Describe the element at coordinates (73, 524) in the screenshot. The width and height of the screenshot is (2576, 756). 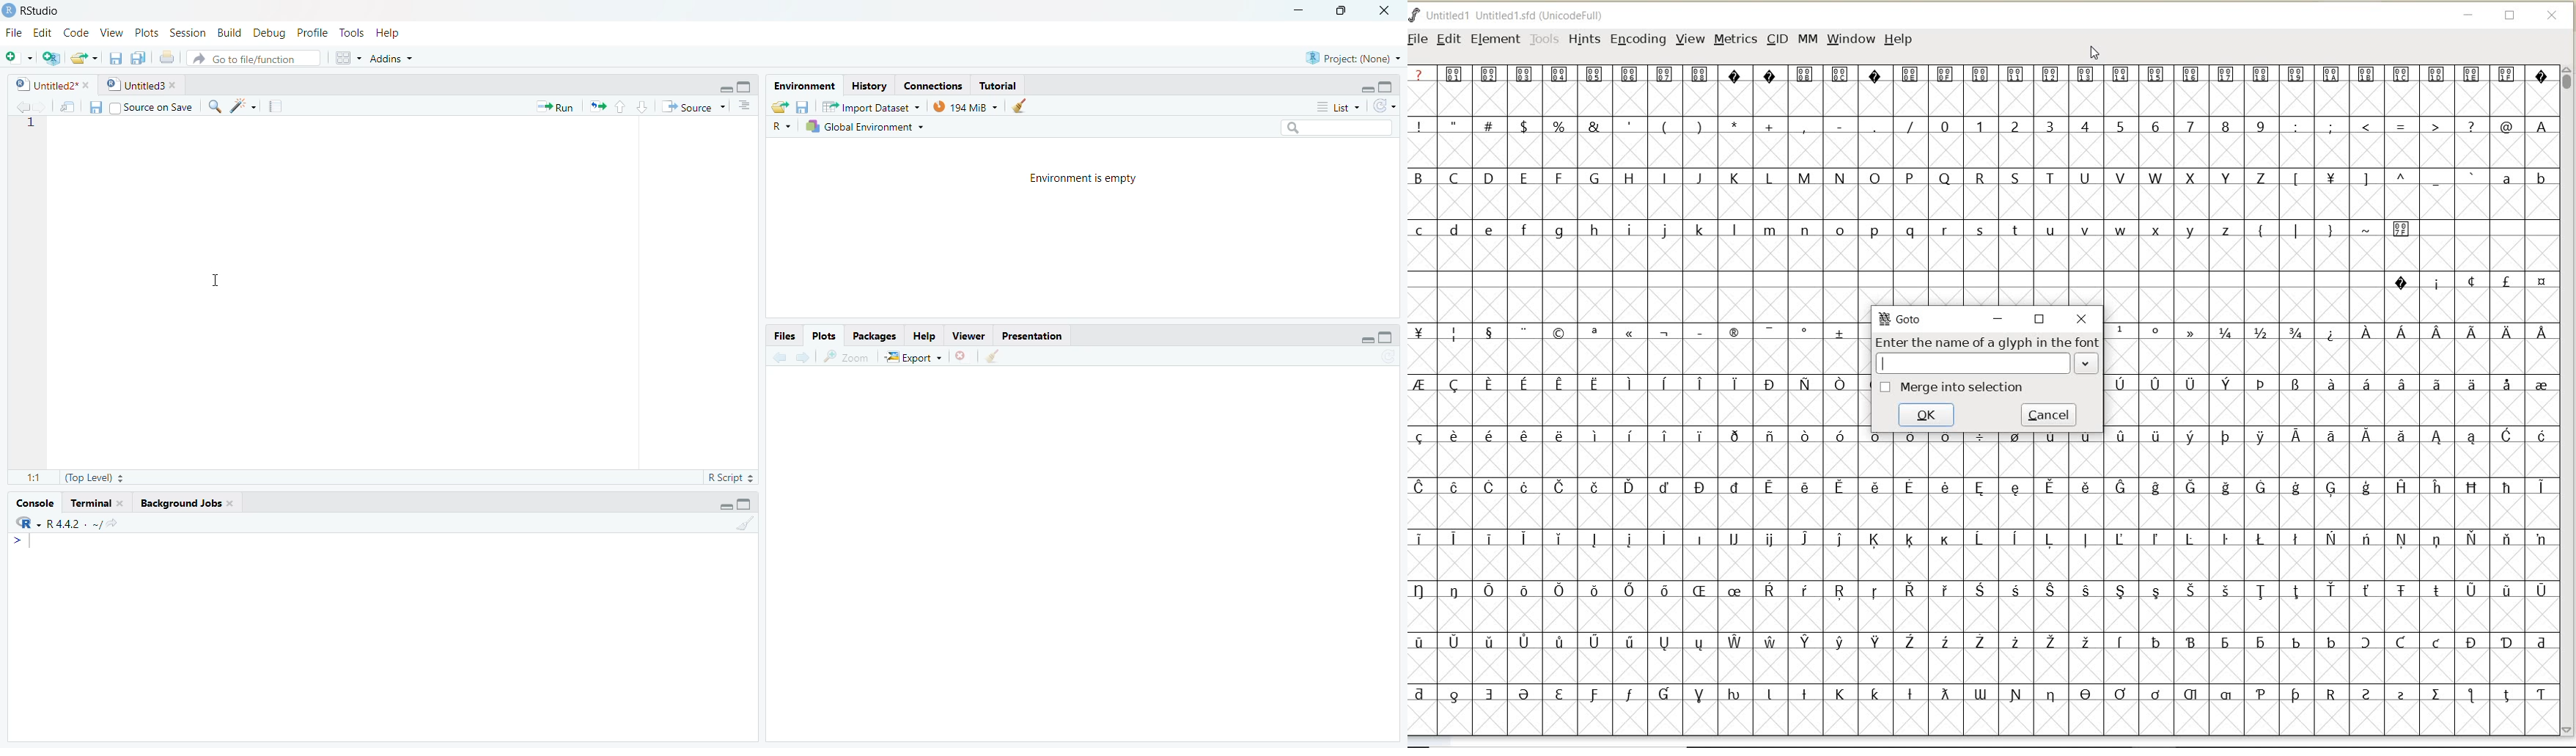
I see `R442. ~/` at that location.